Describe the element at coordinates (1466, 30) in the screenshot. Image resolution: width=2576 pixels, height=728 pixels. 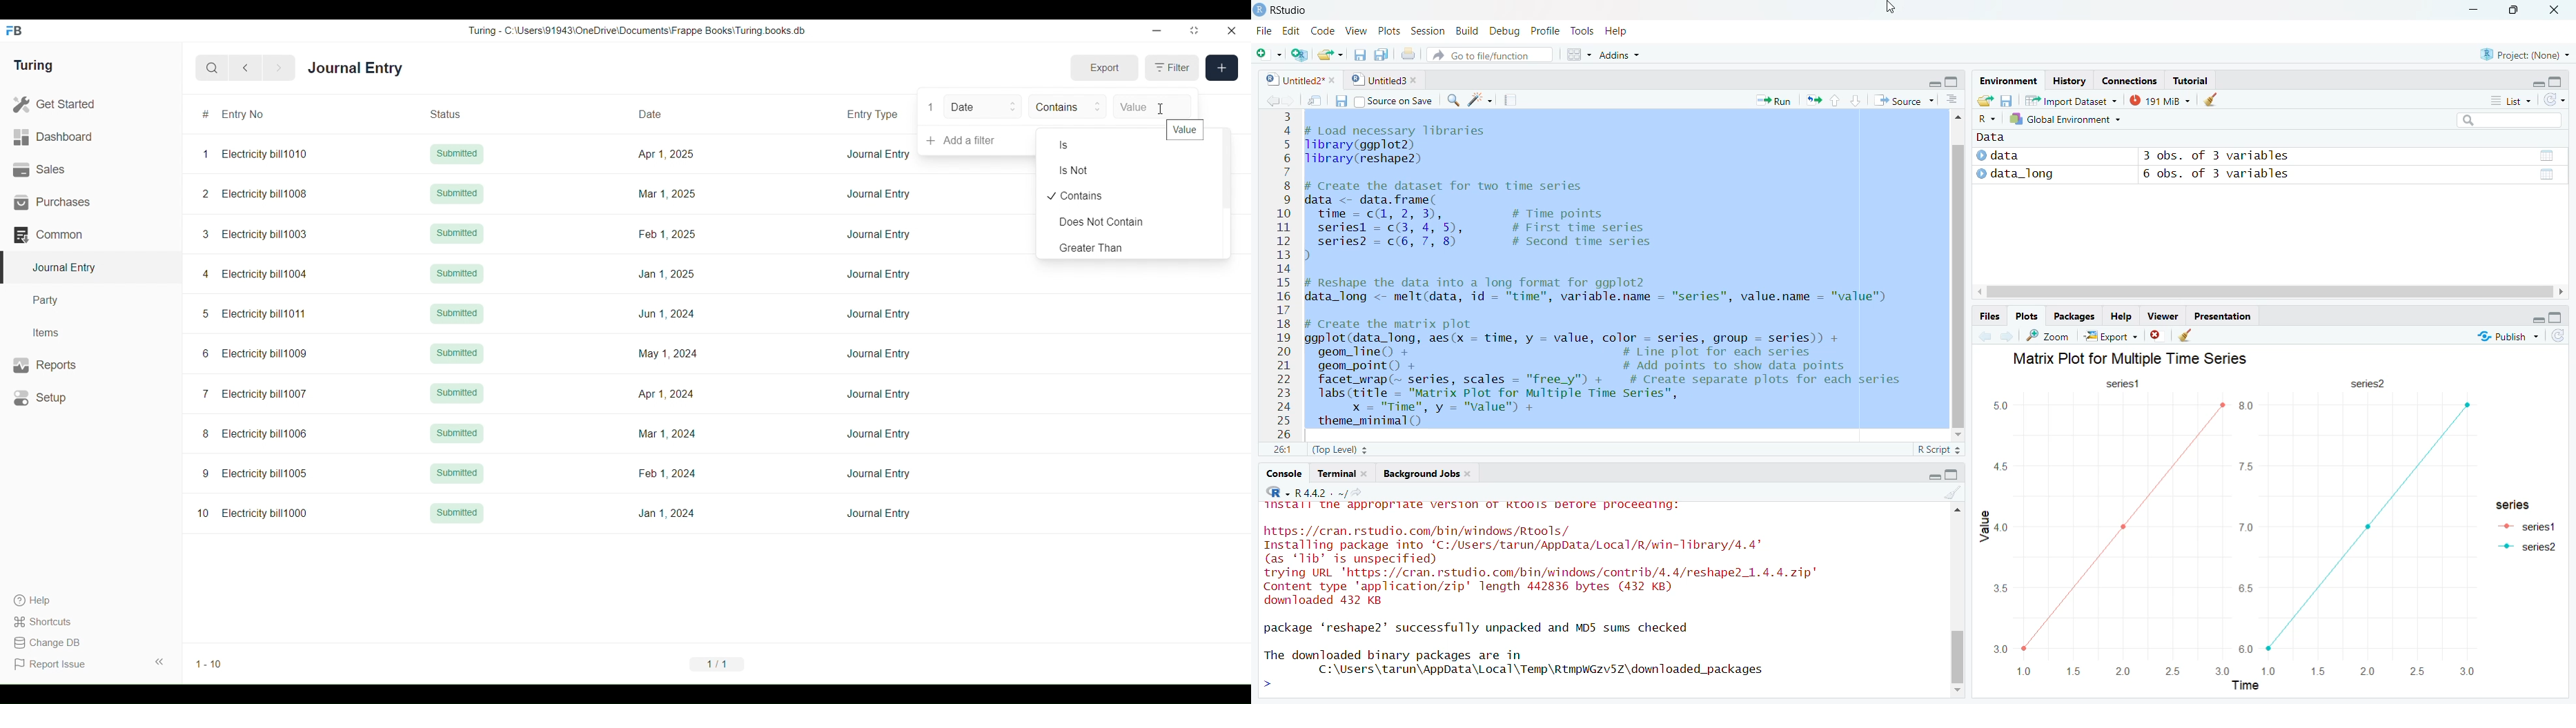
I see `Build` at that location.